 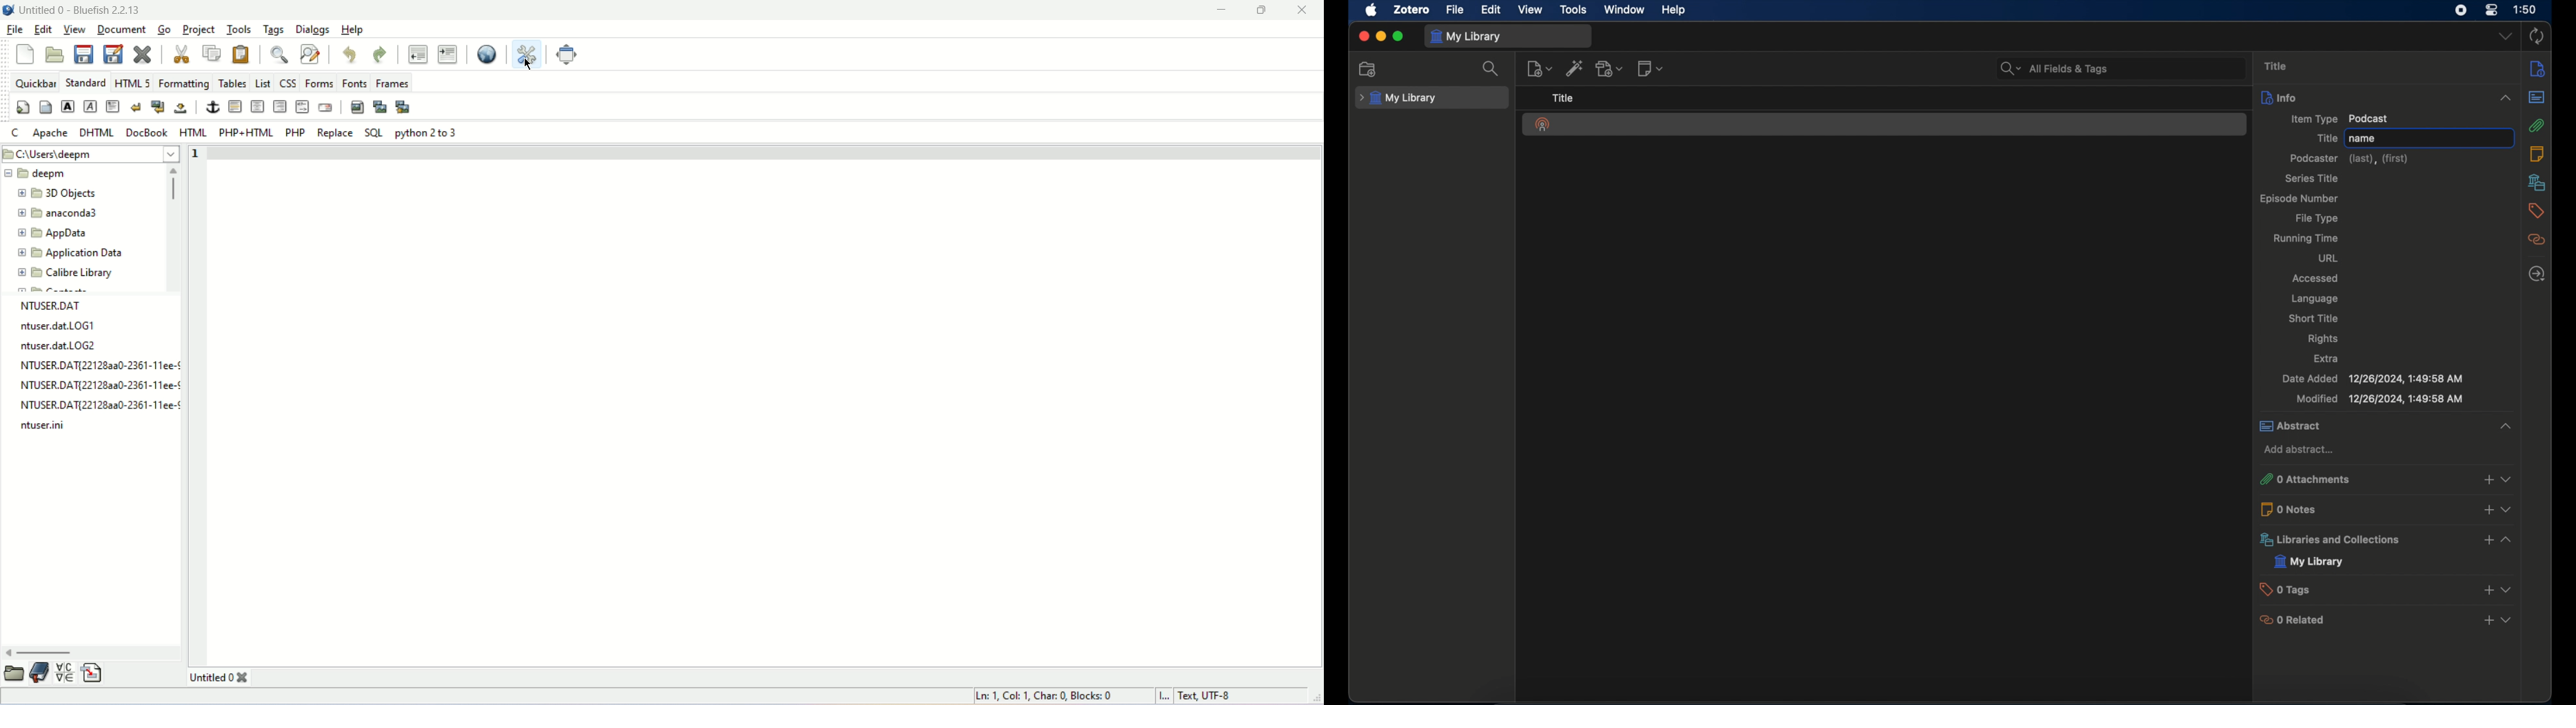 I want to click on podcaster  (last),(first), so click(x=2350, y=158).